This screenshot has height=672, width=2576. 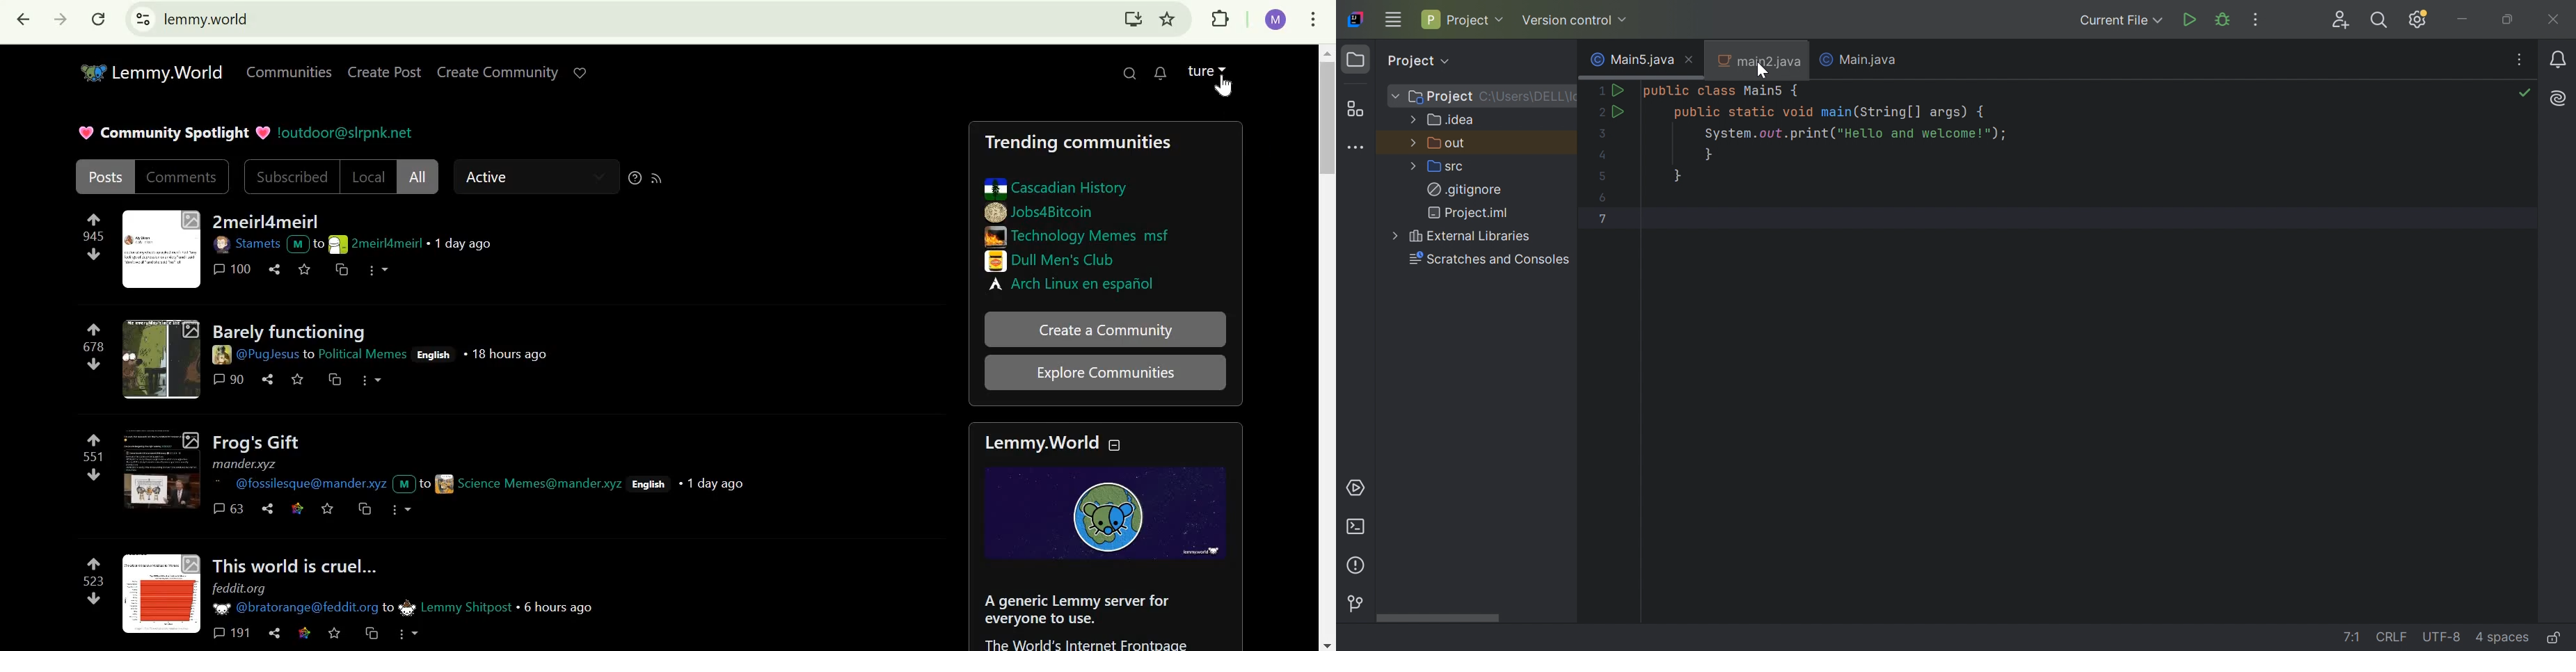 I want to click on Community spotlight, so click(x=173, y=131).